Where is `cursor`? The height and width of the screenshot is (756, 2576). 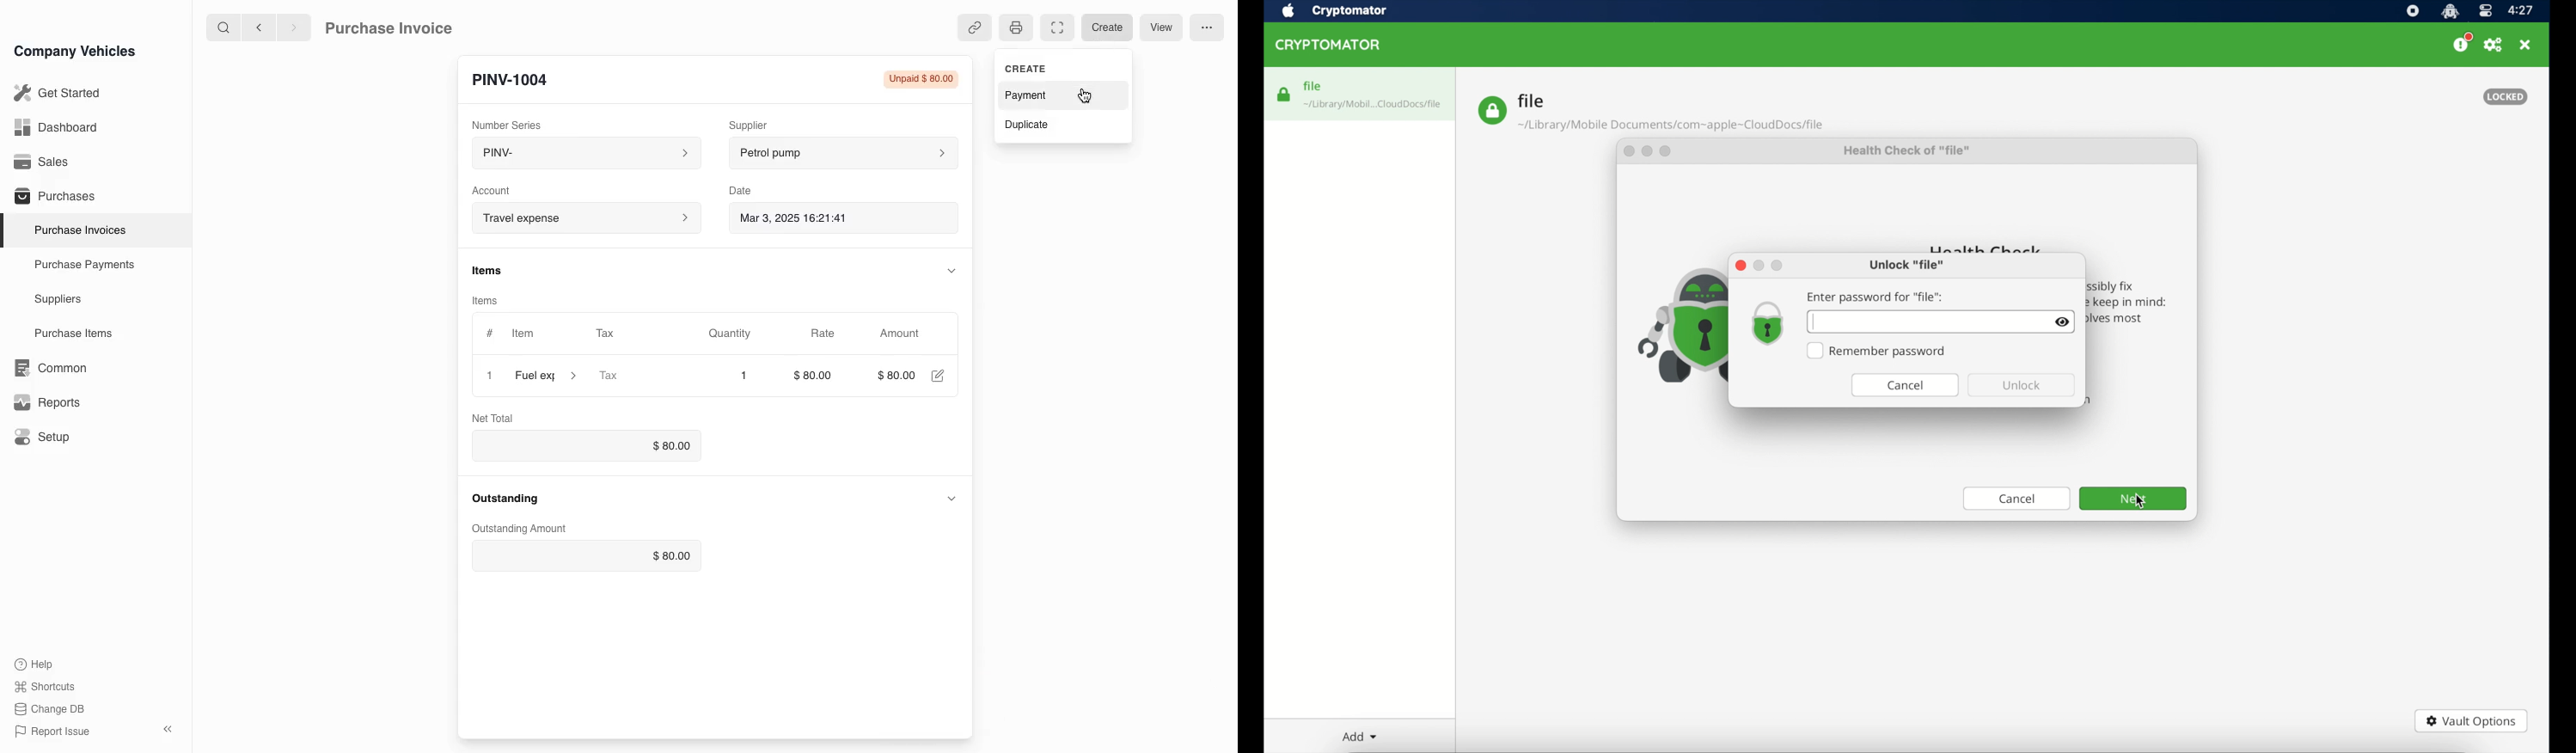 cursor is located at coordinates (1088, 96).